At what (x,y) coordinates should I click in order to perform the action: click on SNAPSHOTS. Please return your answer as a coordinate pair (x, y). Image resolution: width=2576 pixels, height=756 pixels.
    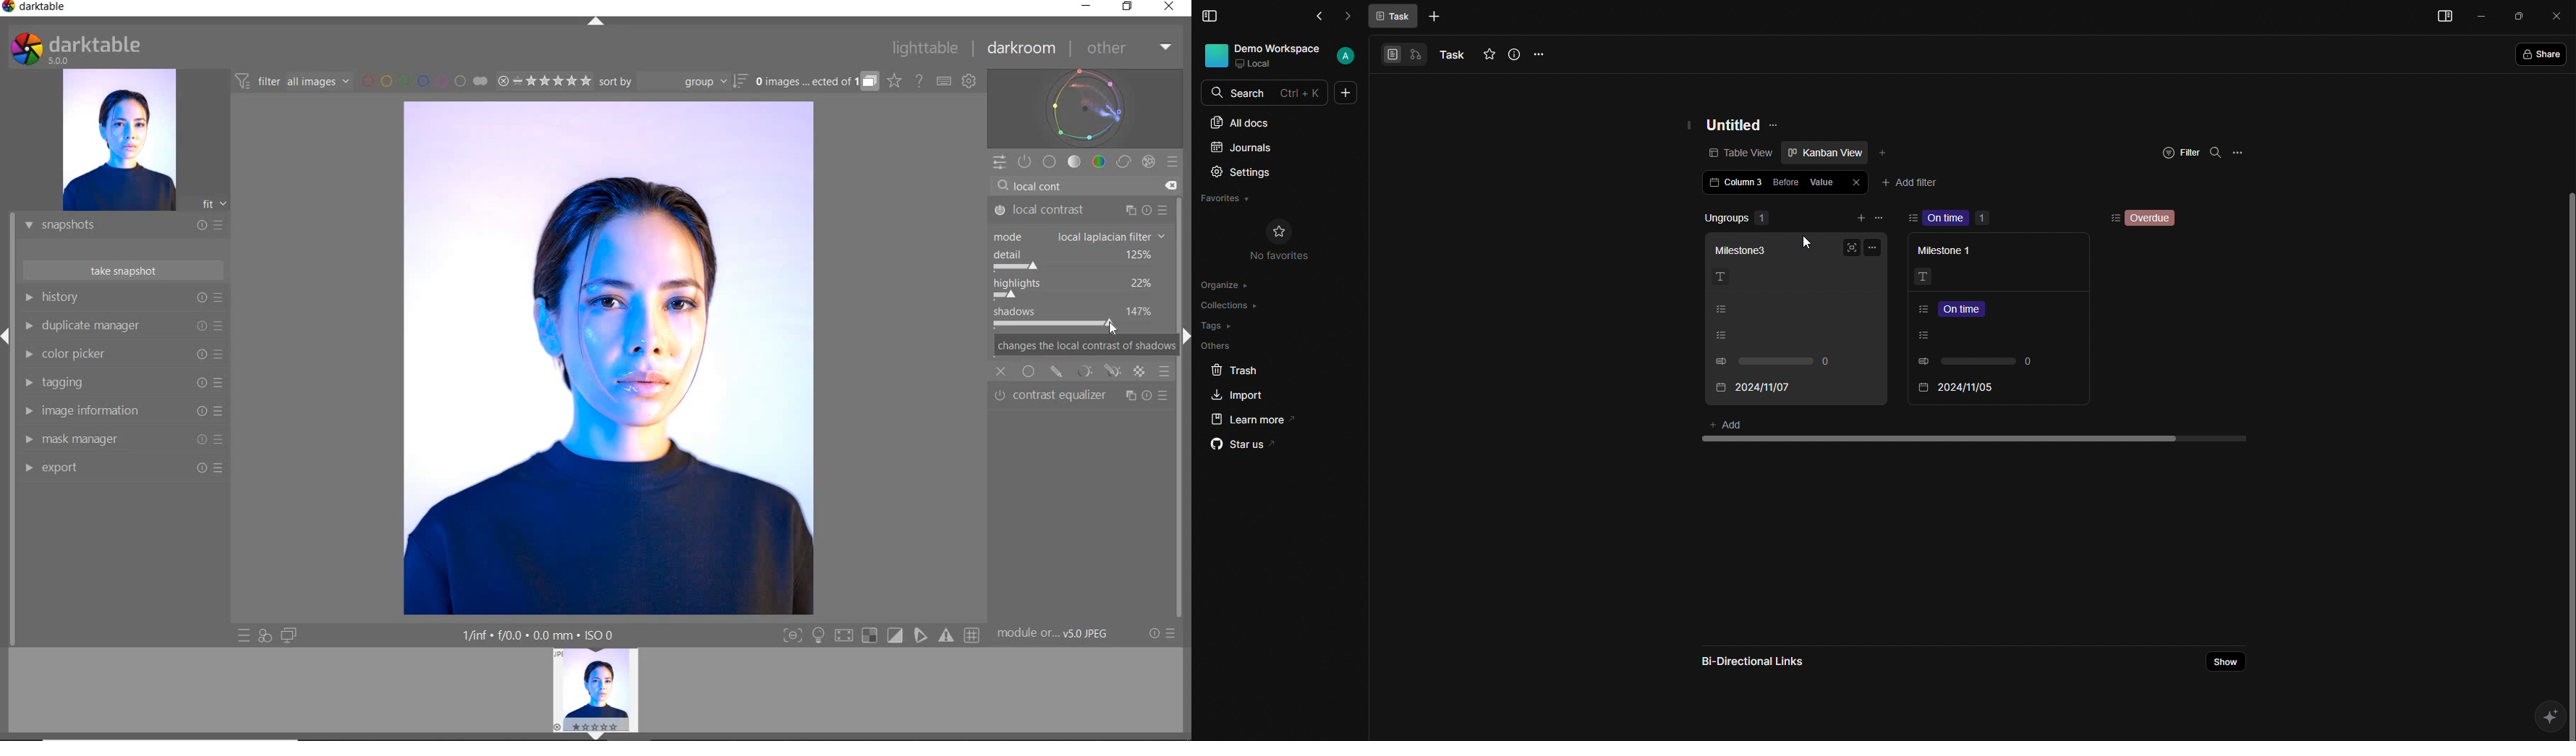
    Looking at the image, I should click on (118, 226).